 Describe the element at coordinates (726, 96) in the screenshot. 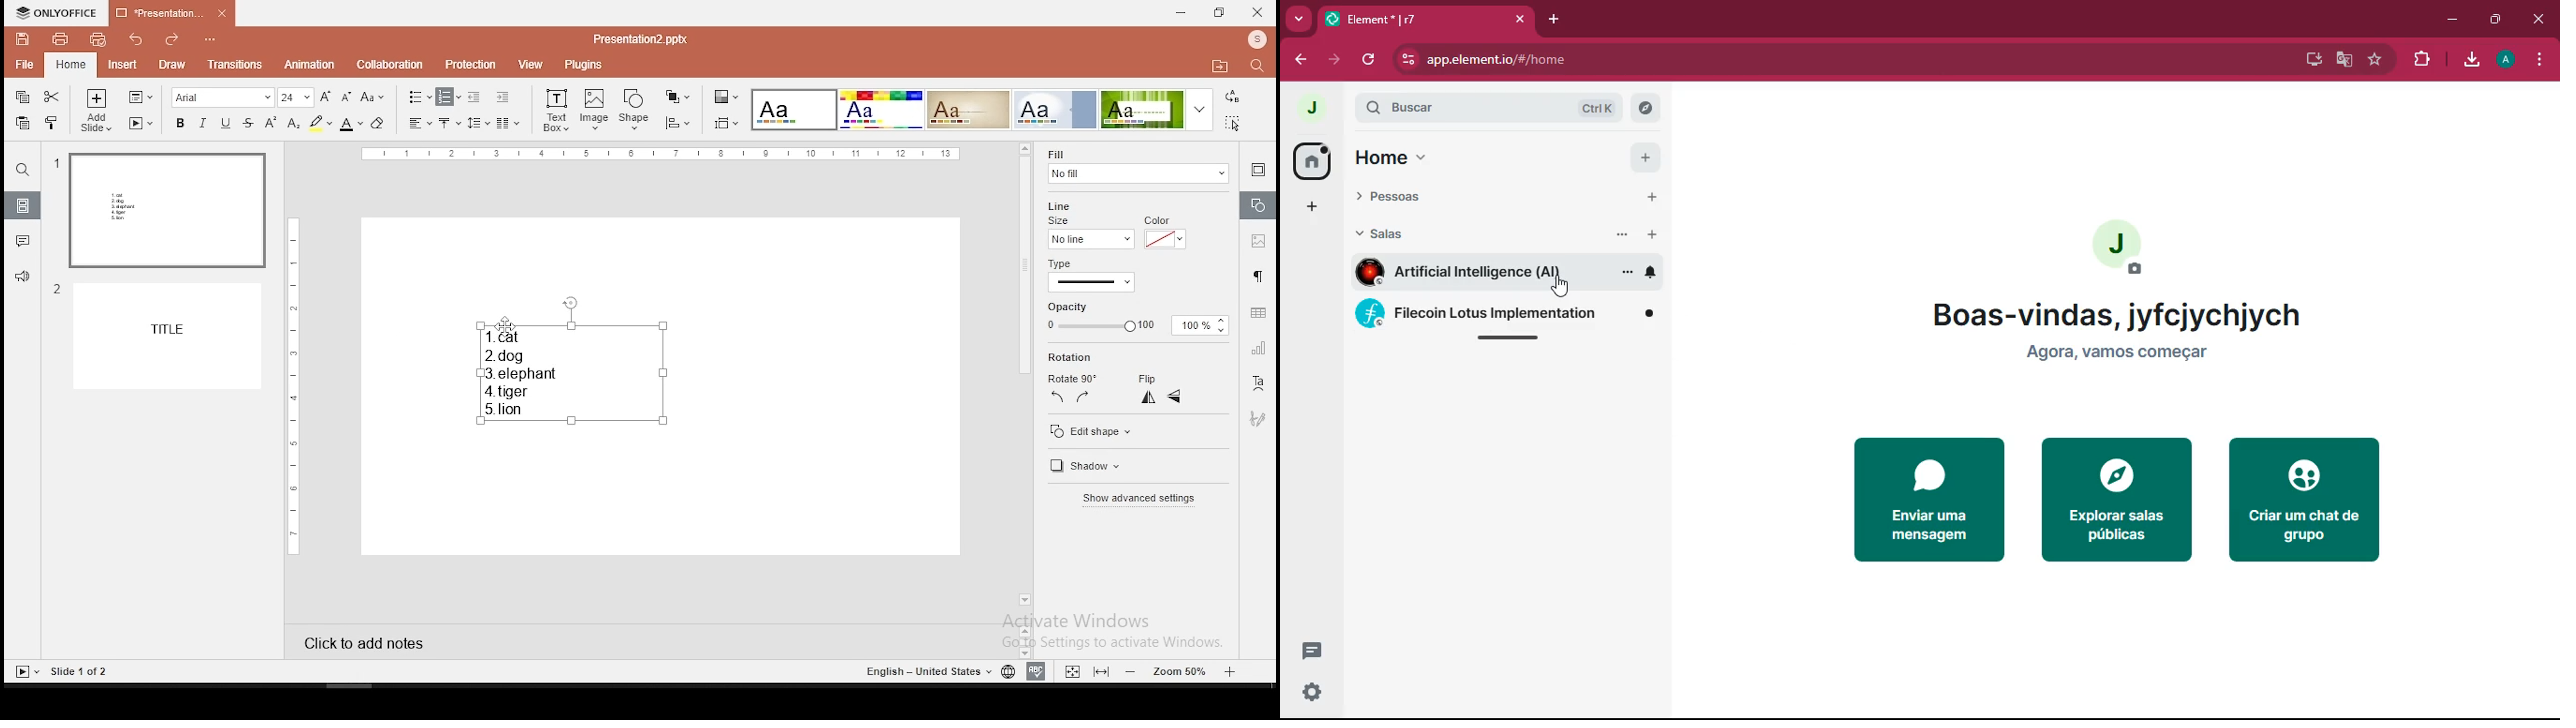

I see `change color theme` at that location.